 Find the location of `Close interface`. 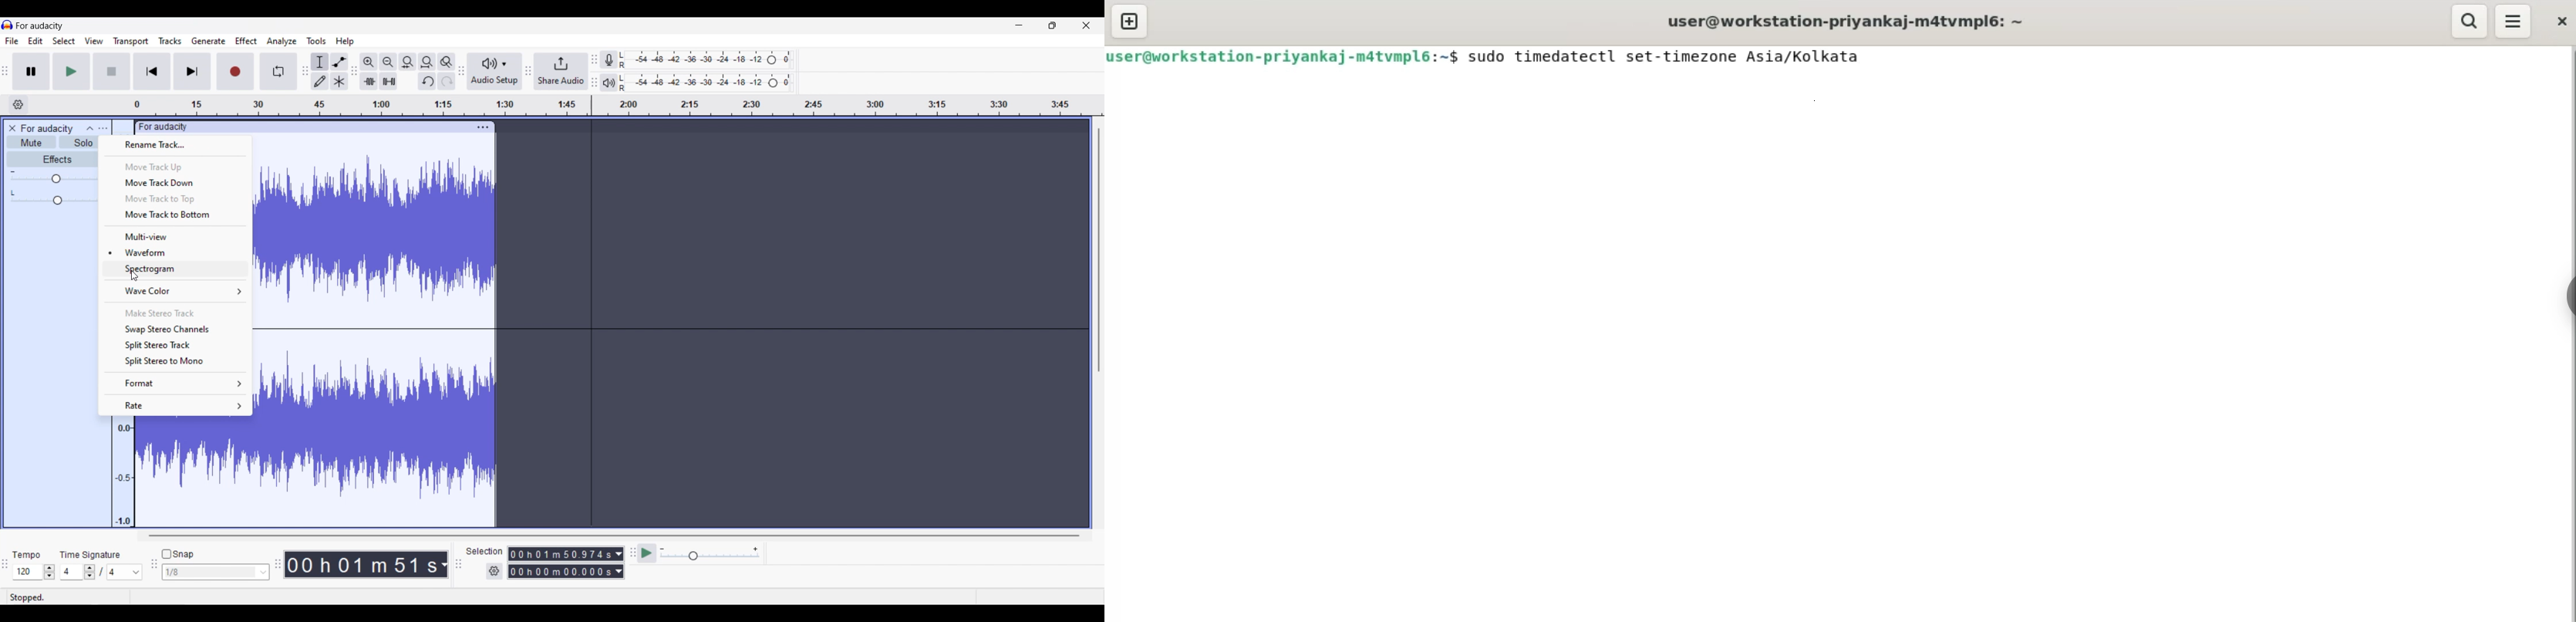

Close interface is located at coordinates (1087, 25).